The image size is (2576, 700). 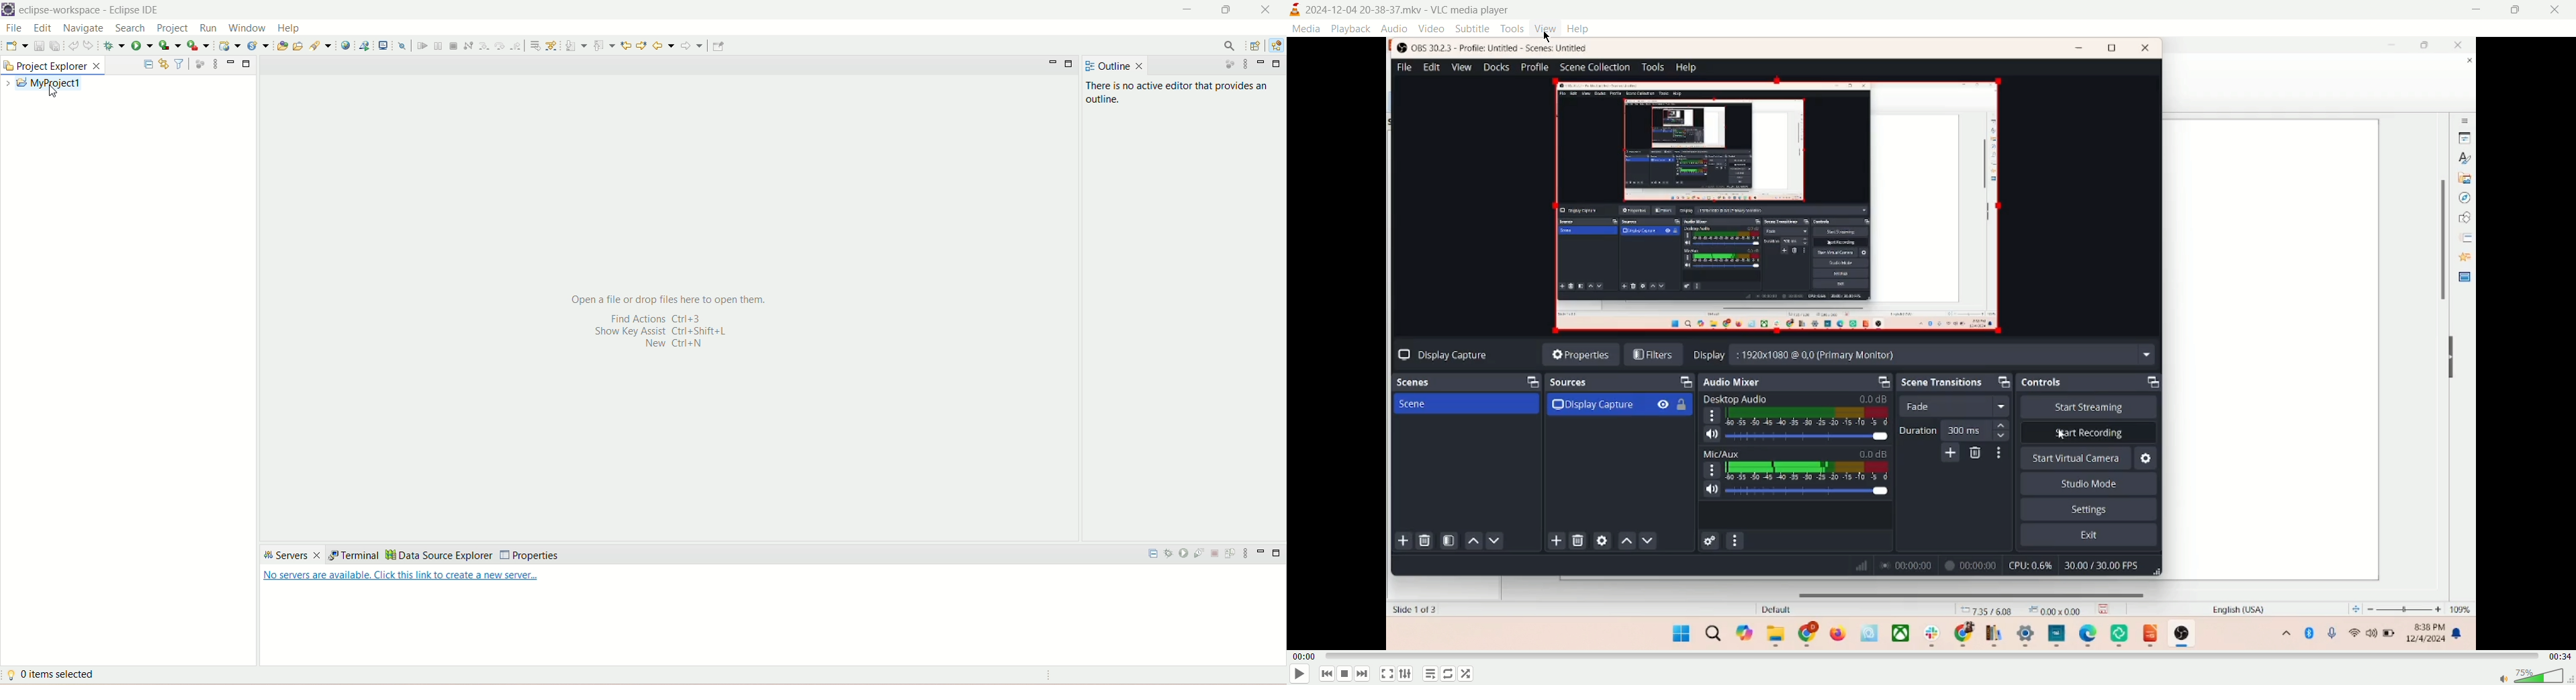 What do you see at coordinates (577, 47) in the screenshot?
I see `next annotation` at bounding box center [577, 47].